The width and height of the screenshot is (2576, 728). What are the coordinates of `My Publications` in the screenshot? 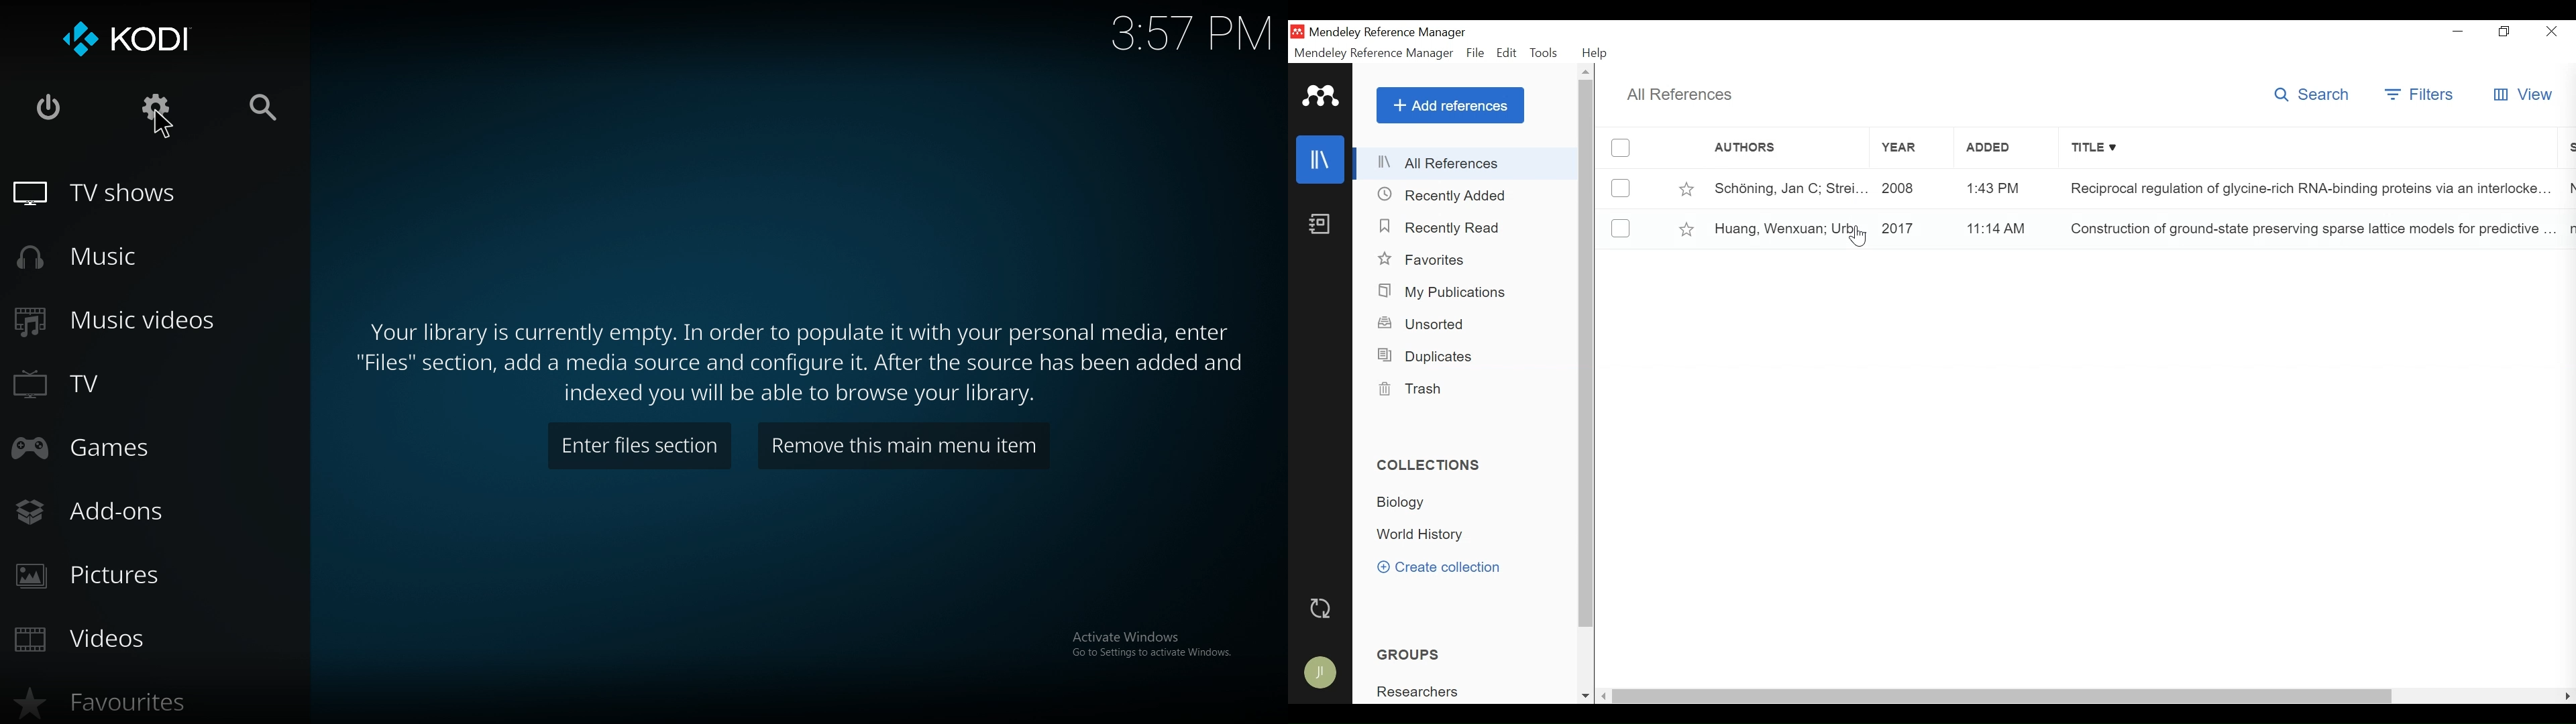 It's located at (1444, 293).